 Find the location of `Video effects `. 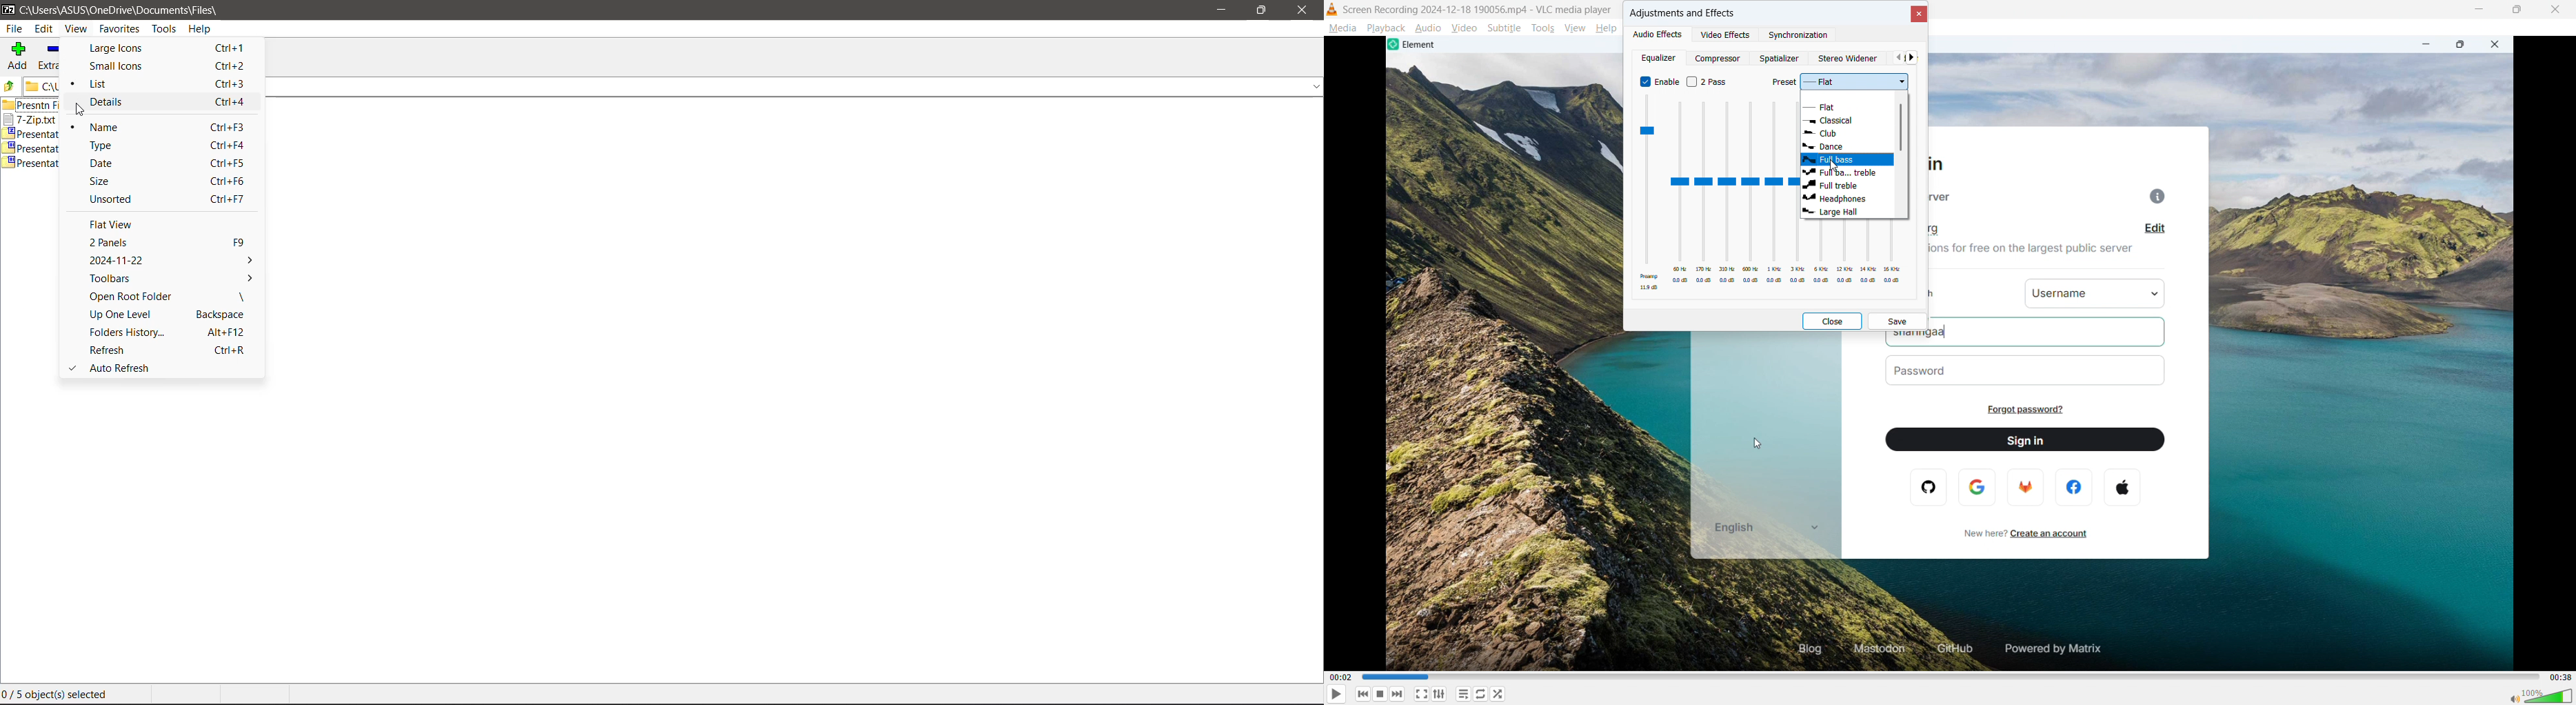

Video effects  is located at coordinates (1726, 34).